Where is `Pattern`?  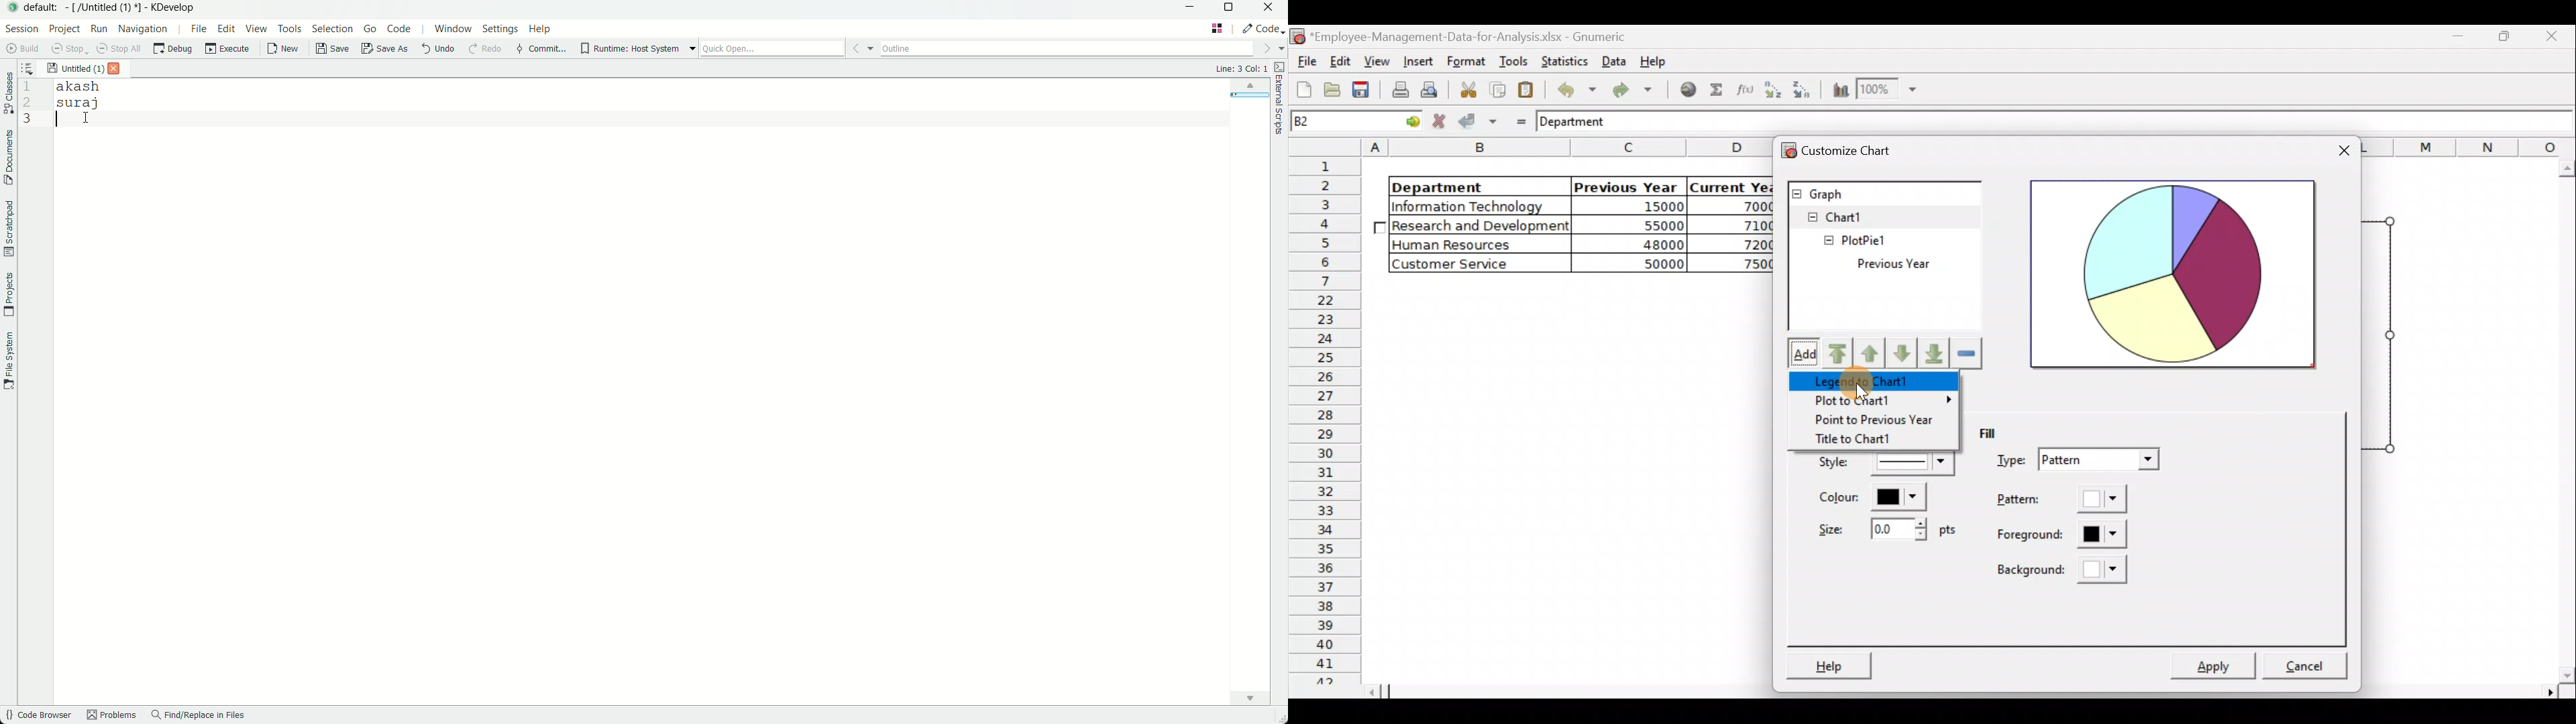 Pattern is located at coordinates (2062, 501).